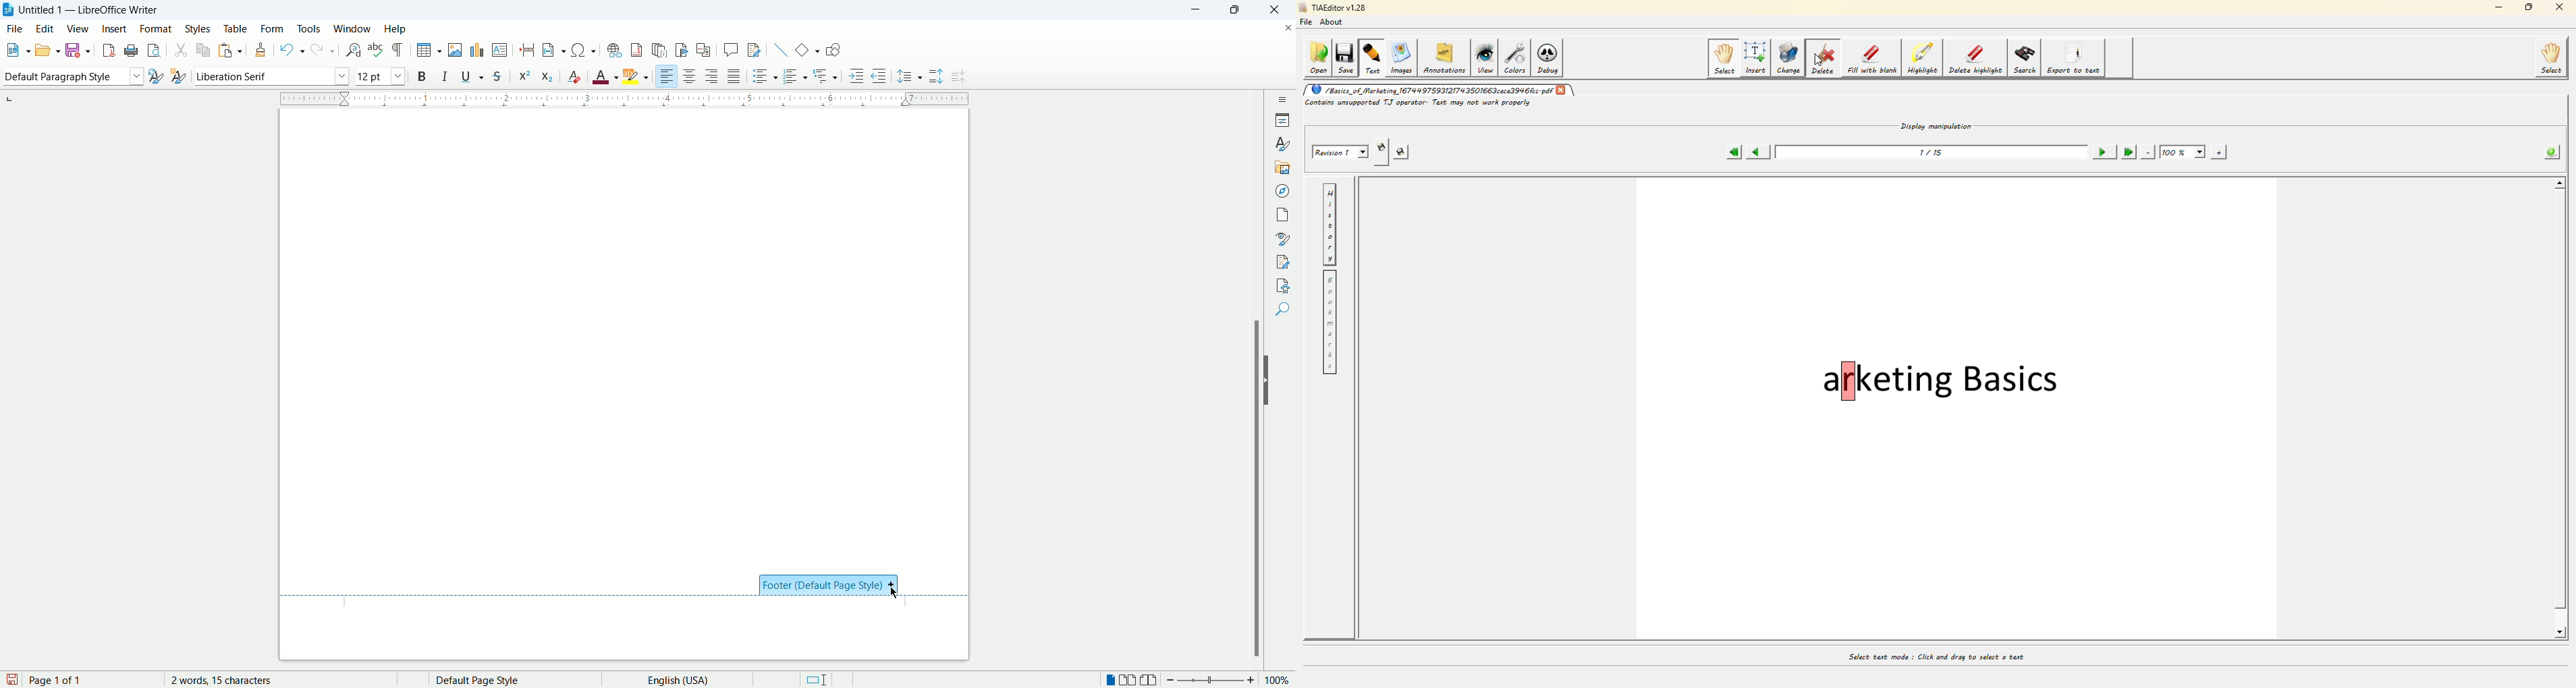 This screenshot has width=2576, height=700. What do you see at coordinates (1149, 681) in the screenshot?
I see `book view` at bounding box center [1149, 681].